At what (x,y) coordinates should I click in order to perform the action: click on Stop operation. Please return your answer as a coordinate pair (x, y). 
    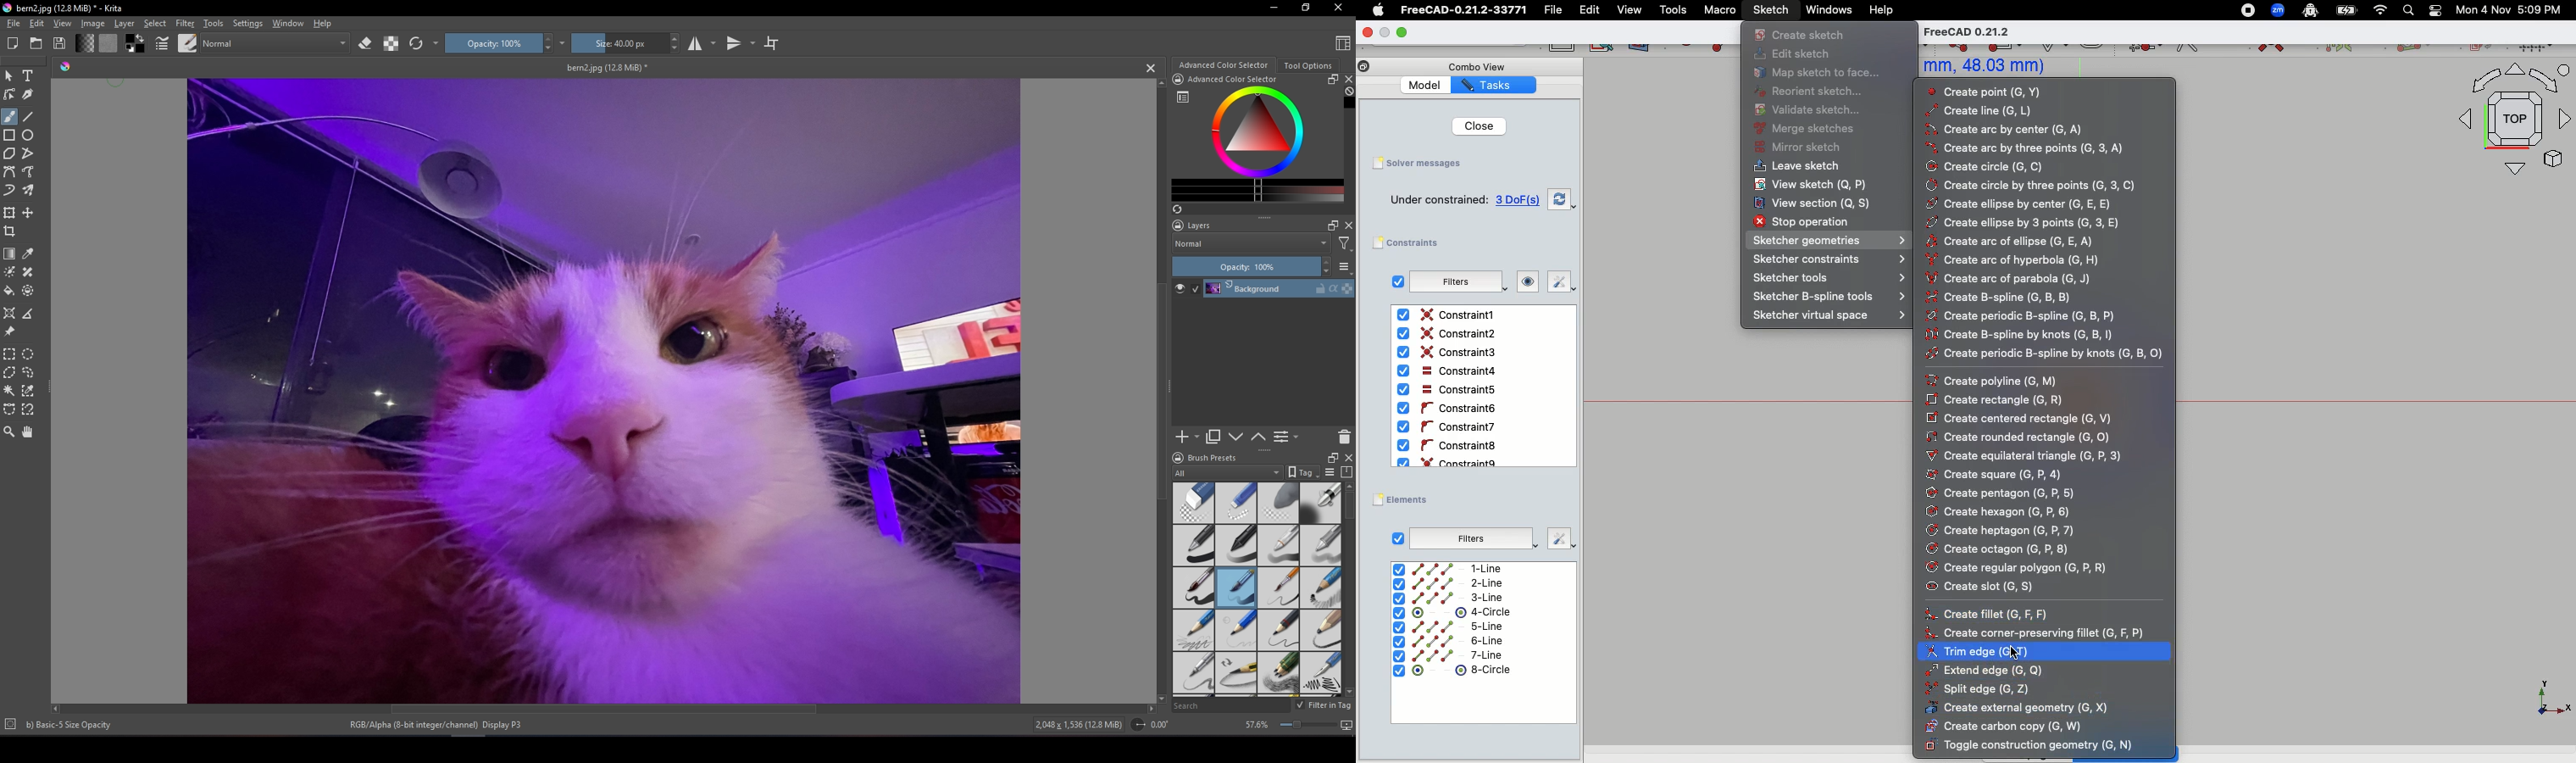
    Looking at the image, I should click on (1829, 221).